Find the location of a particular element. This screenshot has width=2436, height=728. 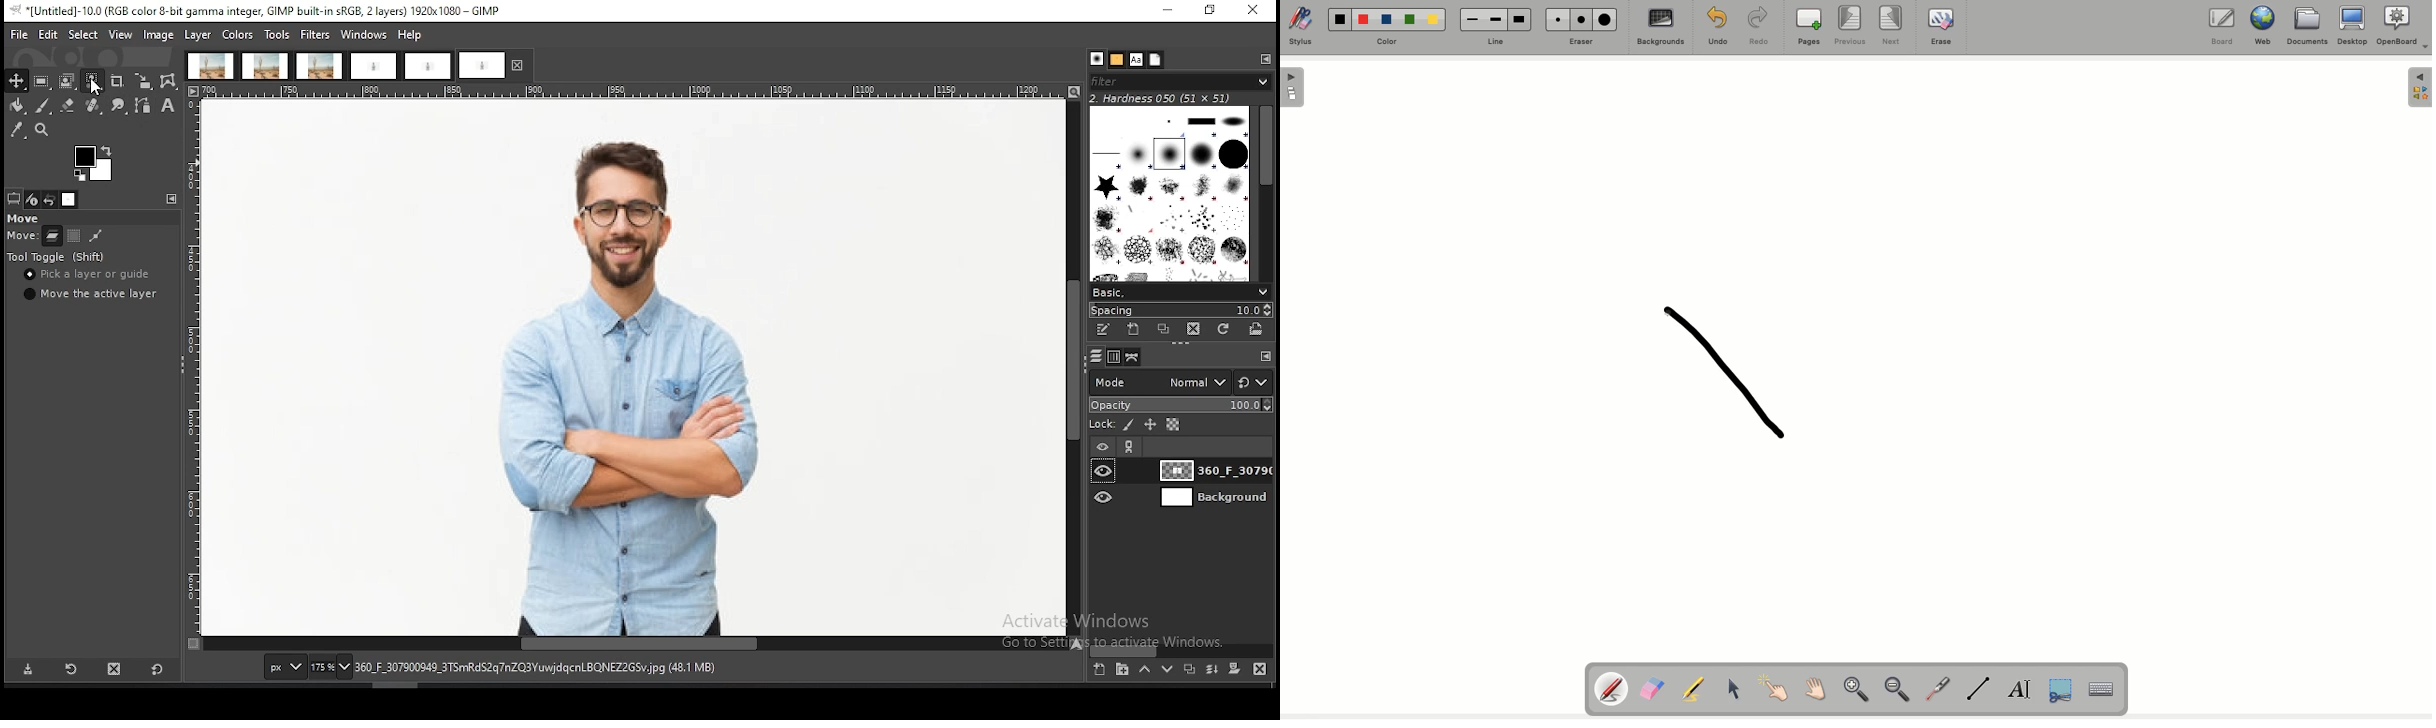

layer visibility on/off is located at coordinates (1103, 448).